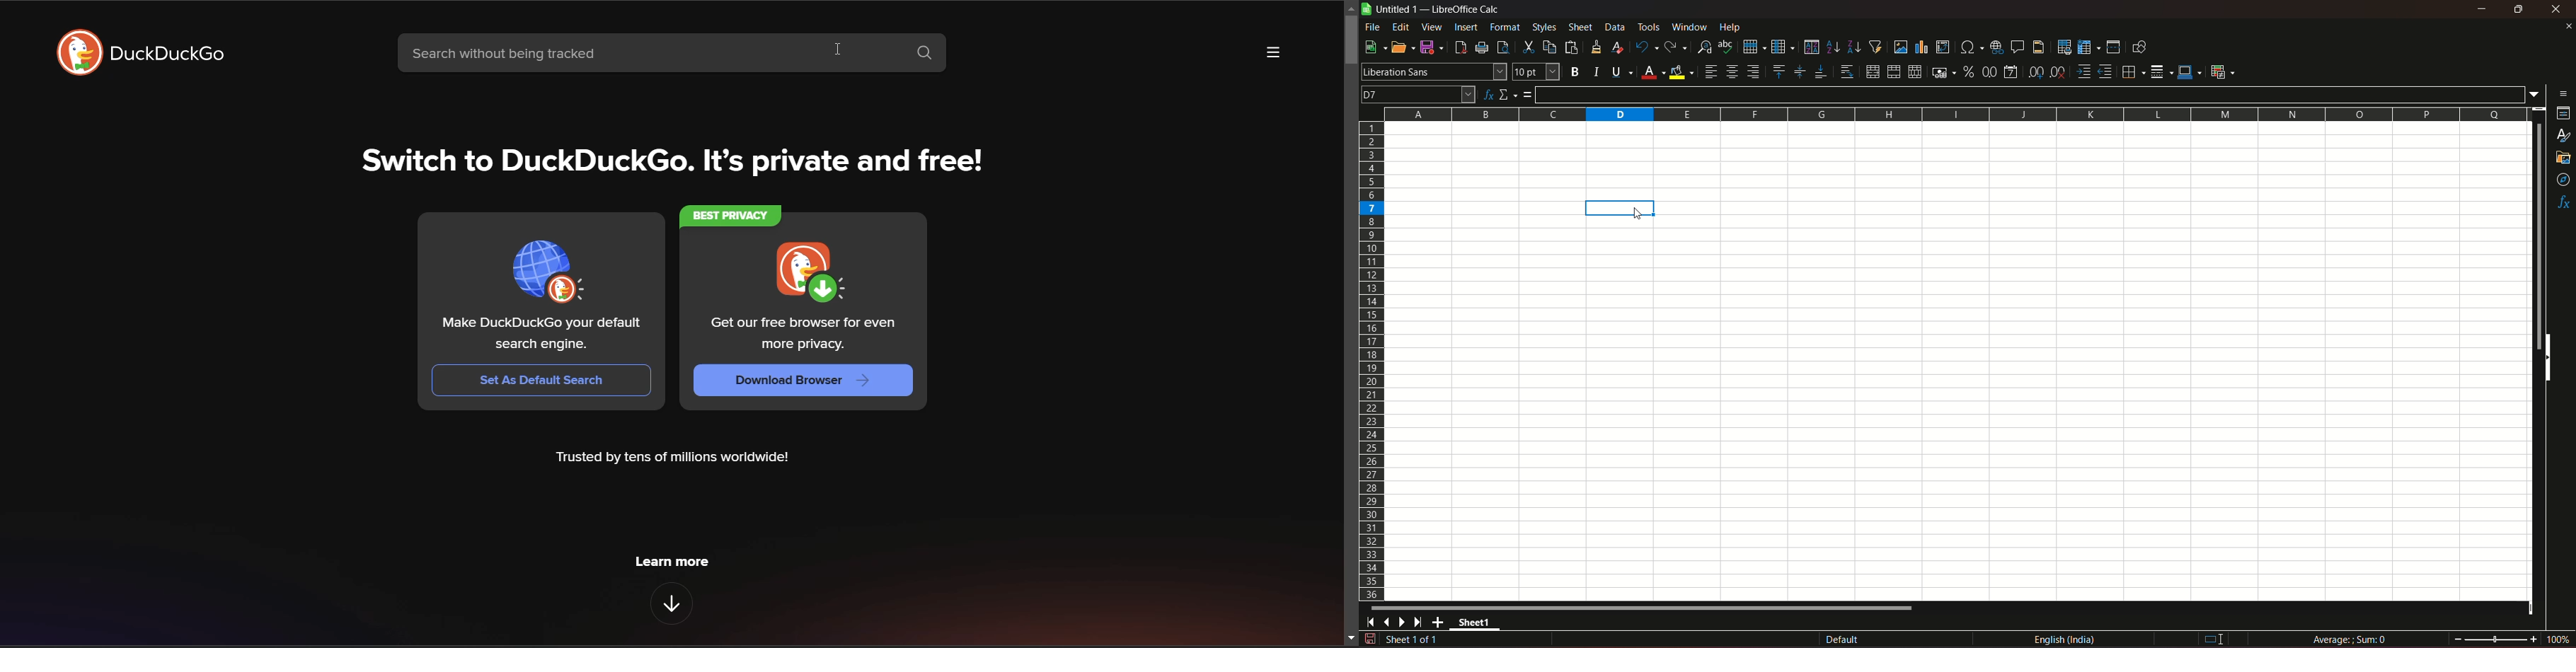 This screenshot has width=2576, height=672. Describe the element at coordinates (1970, 46) in the screenshot. I see `insert special character` at that location.